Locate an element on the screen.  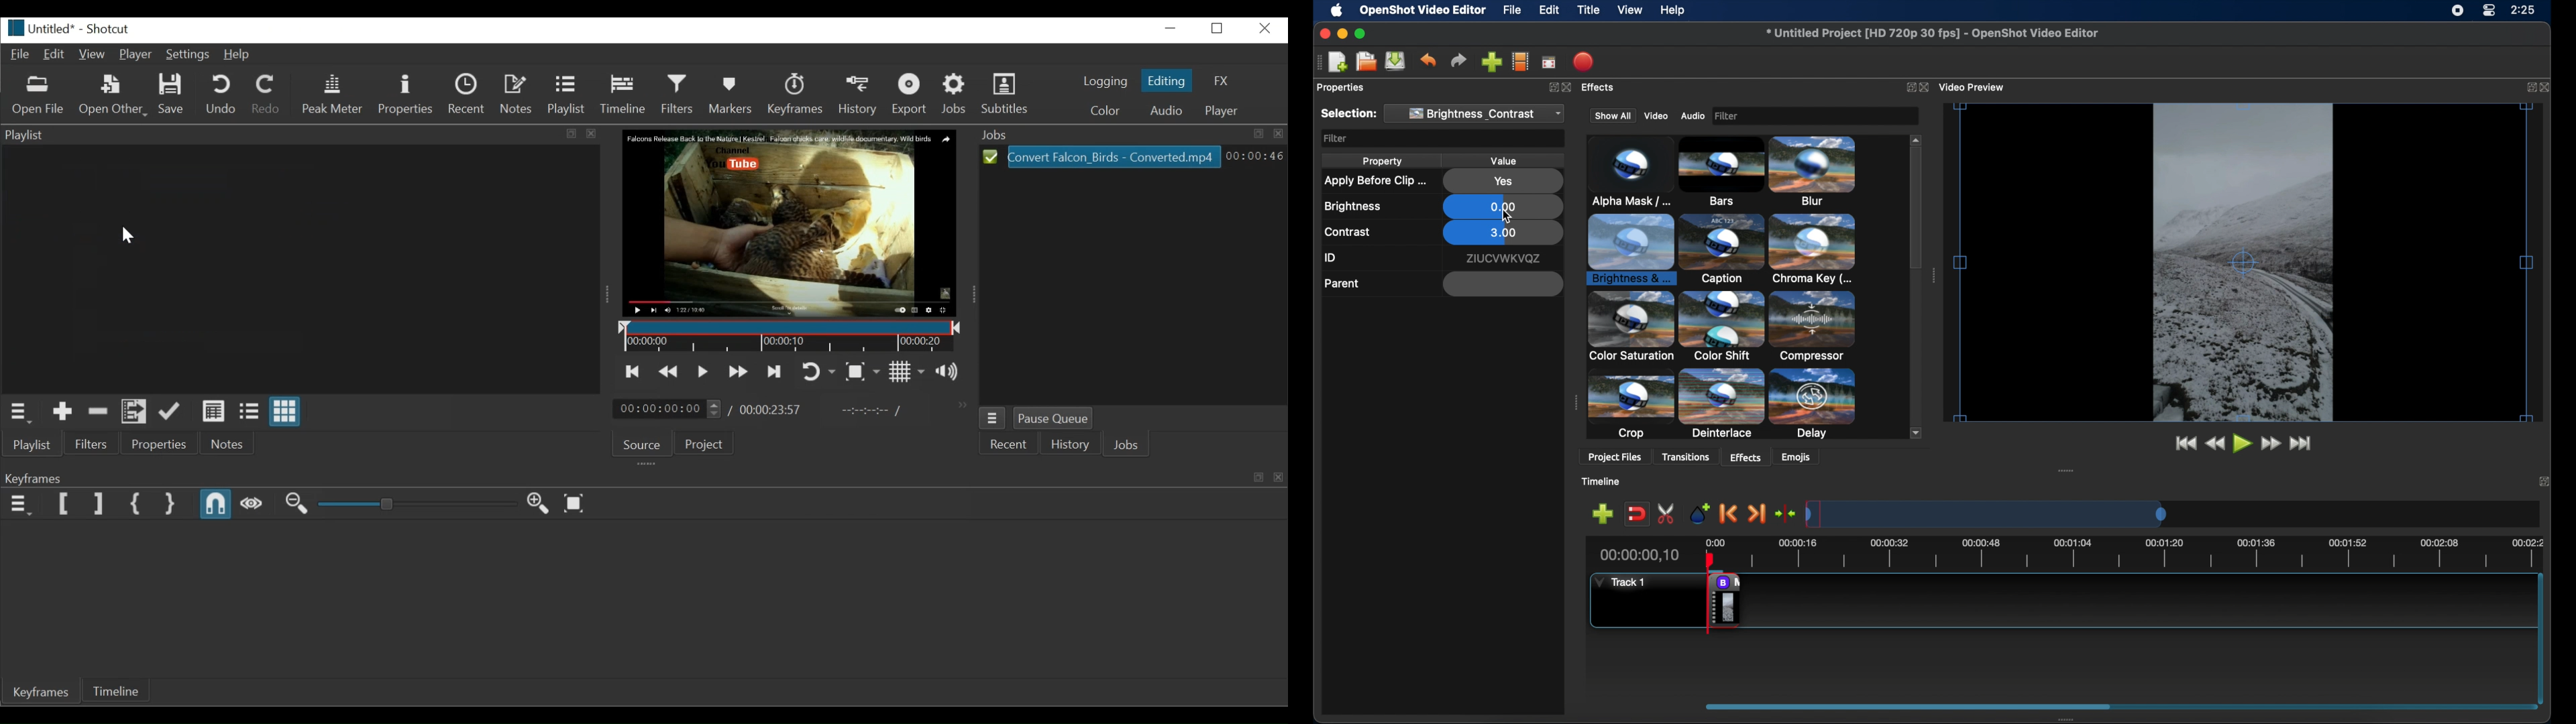
Playlist menu is located at coordinates (25, 412).